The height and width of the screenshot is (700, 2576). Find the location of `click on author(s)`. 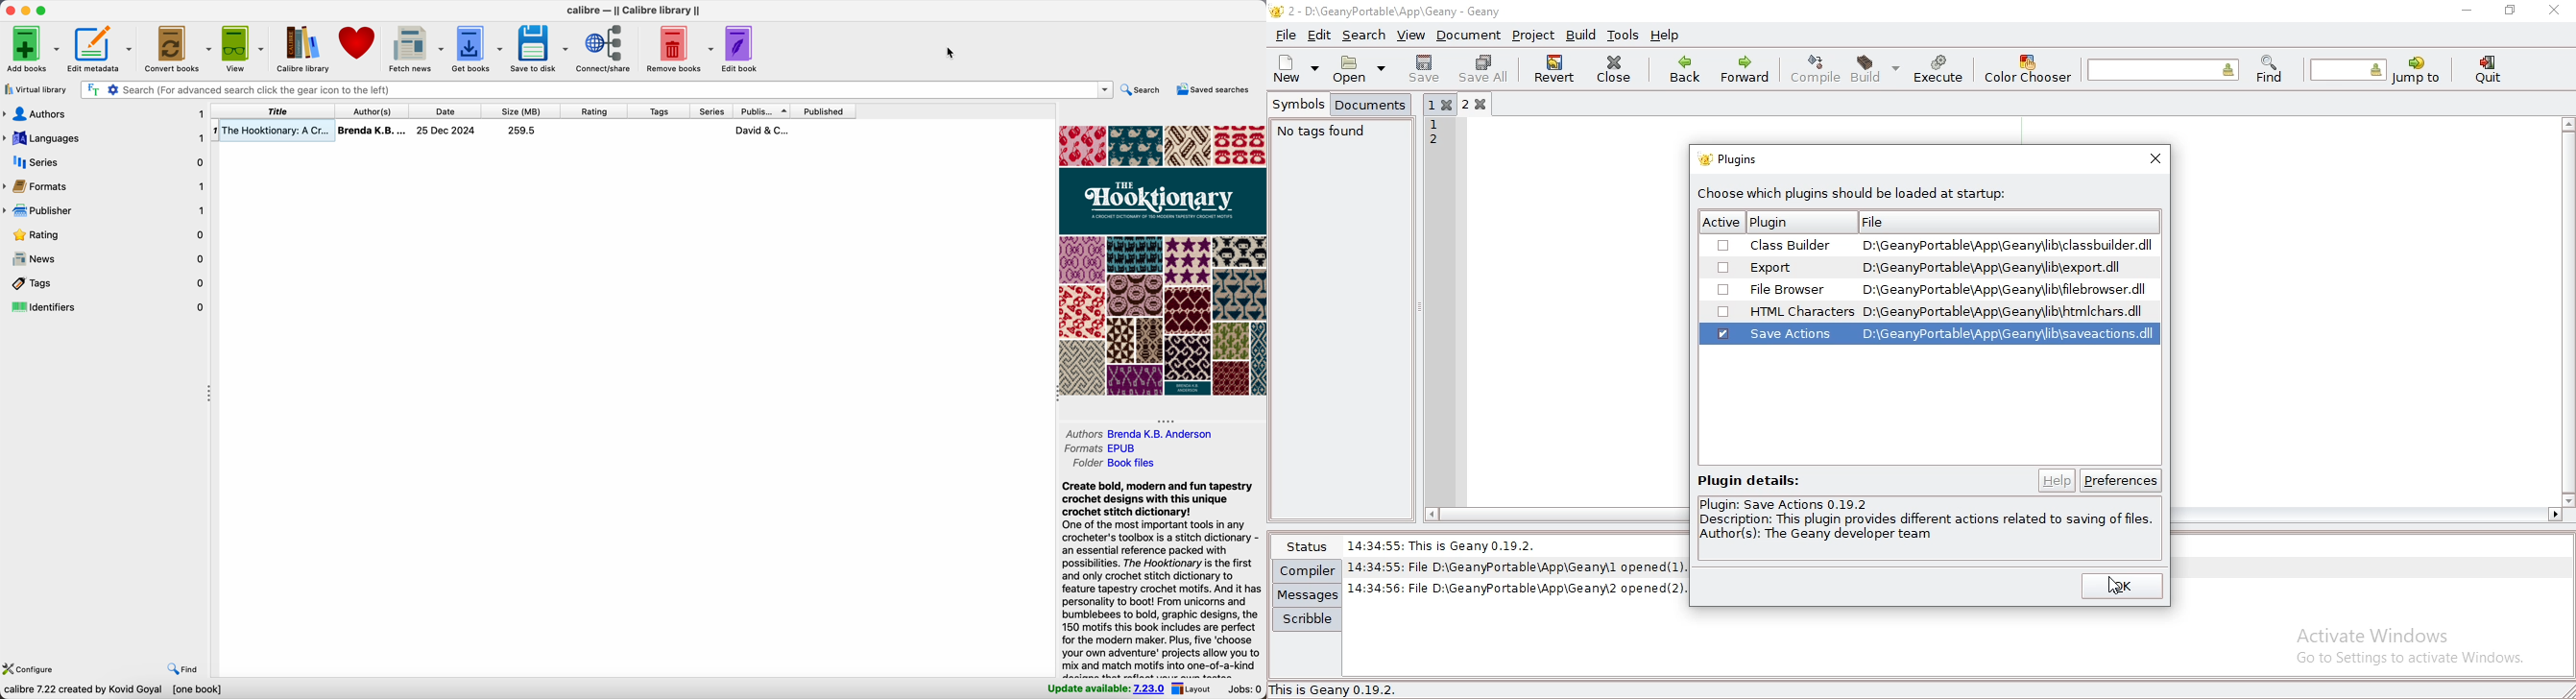

click on author(s) is located at coordinates (374, 111).